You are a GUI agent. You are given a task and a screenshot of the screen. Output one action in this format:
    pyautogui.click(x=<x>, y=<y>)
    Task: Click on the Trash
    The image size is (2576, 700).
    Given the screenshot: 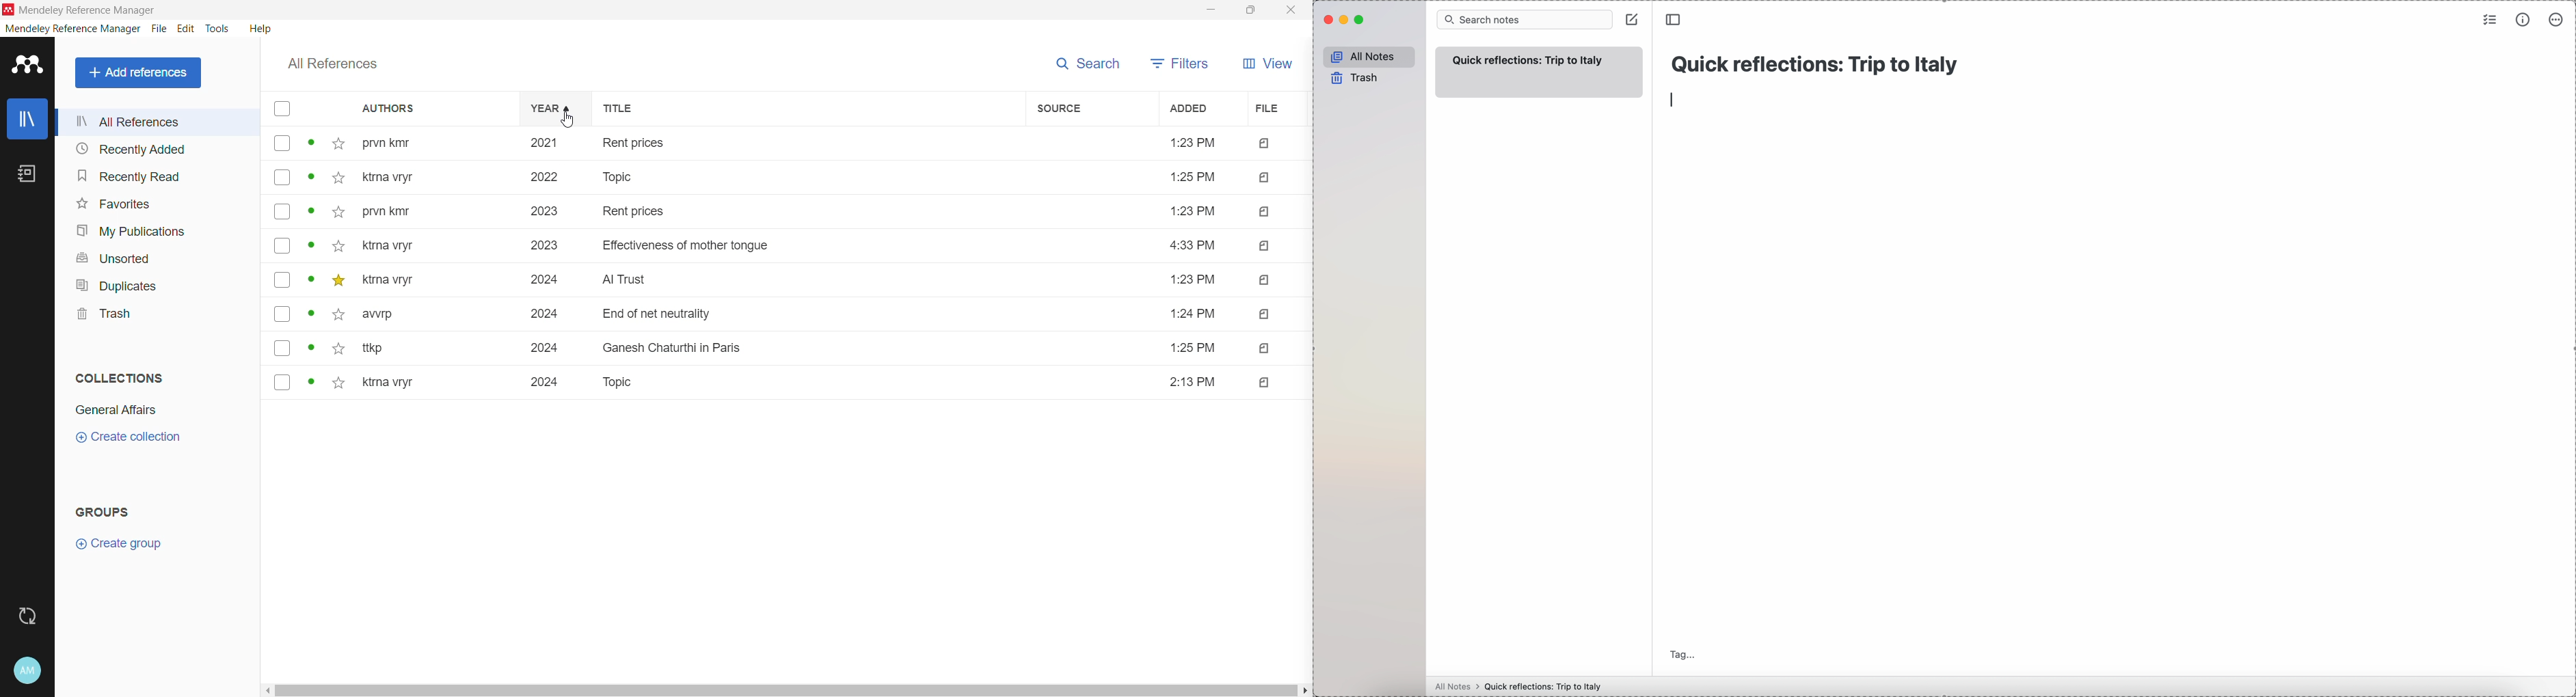 What is the action you would take?
    pyautogui.click(x=101, y=316)
    